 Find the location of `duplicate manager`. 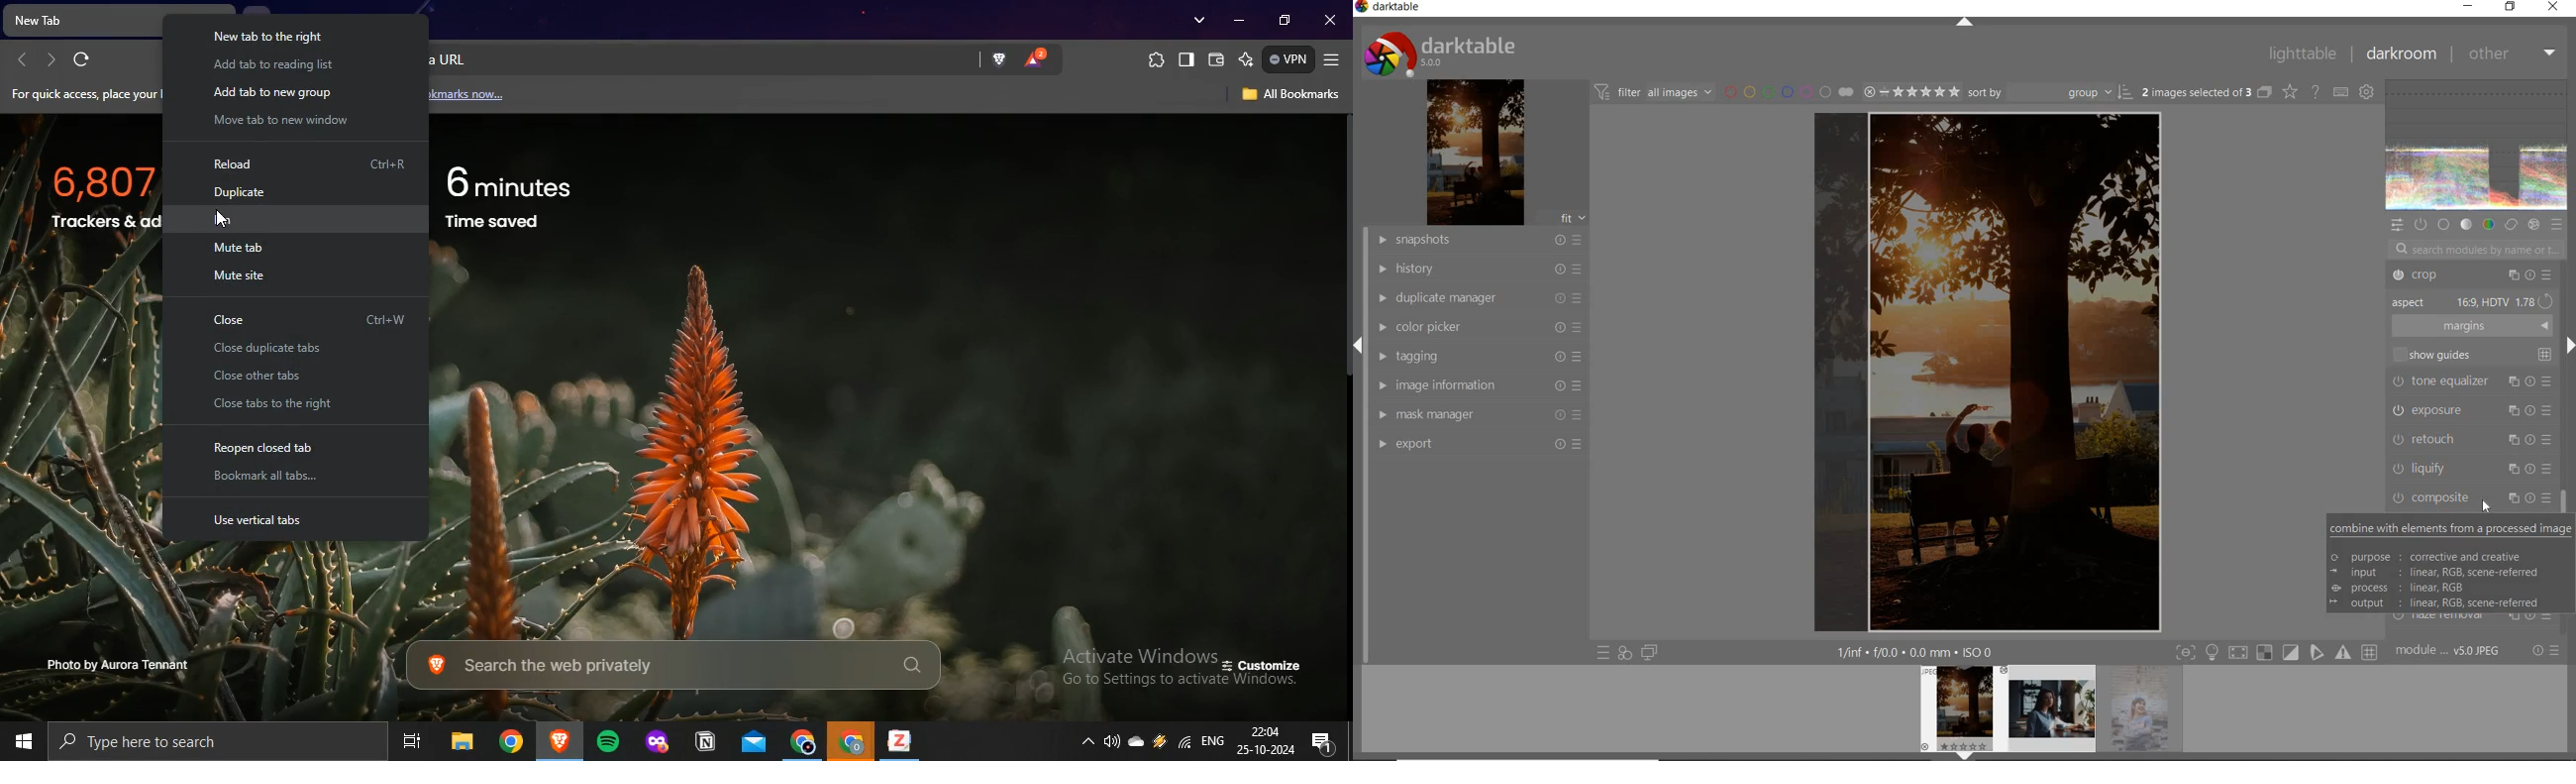

duplicate manager is located at coordinates (1479, 297).